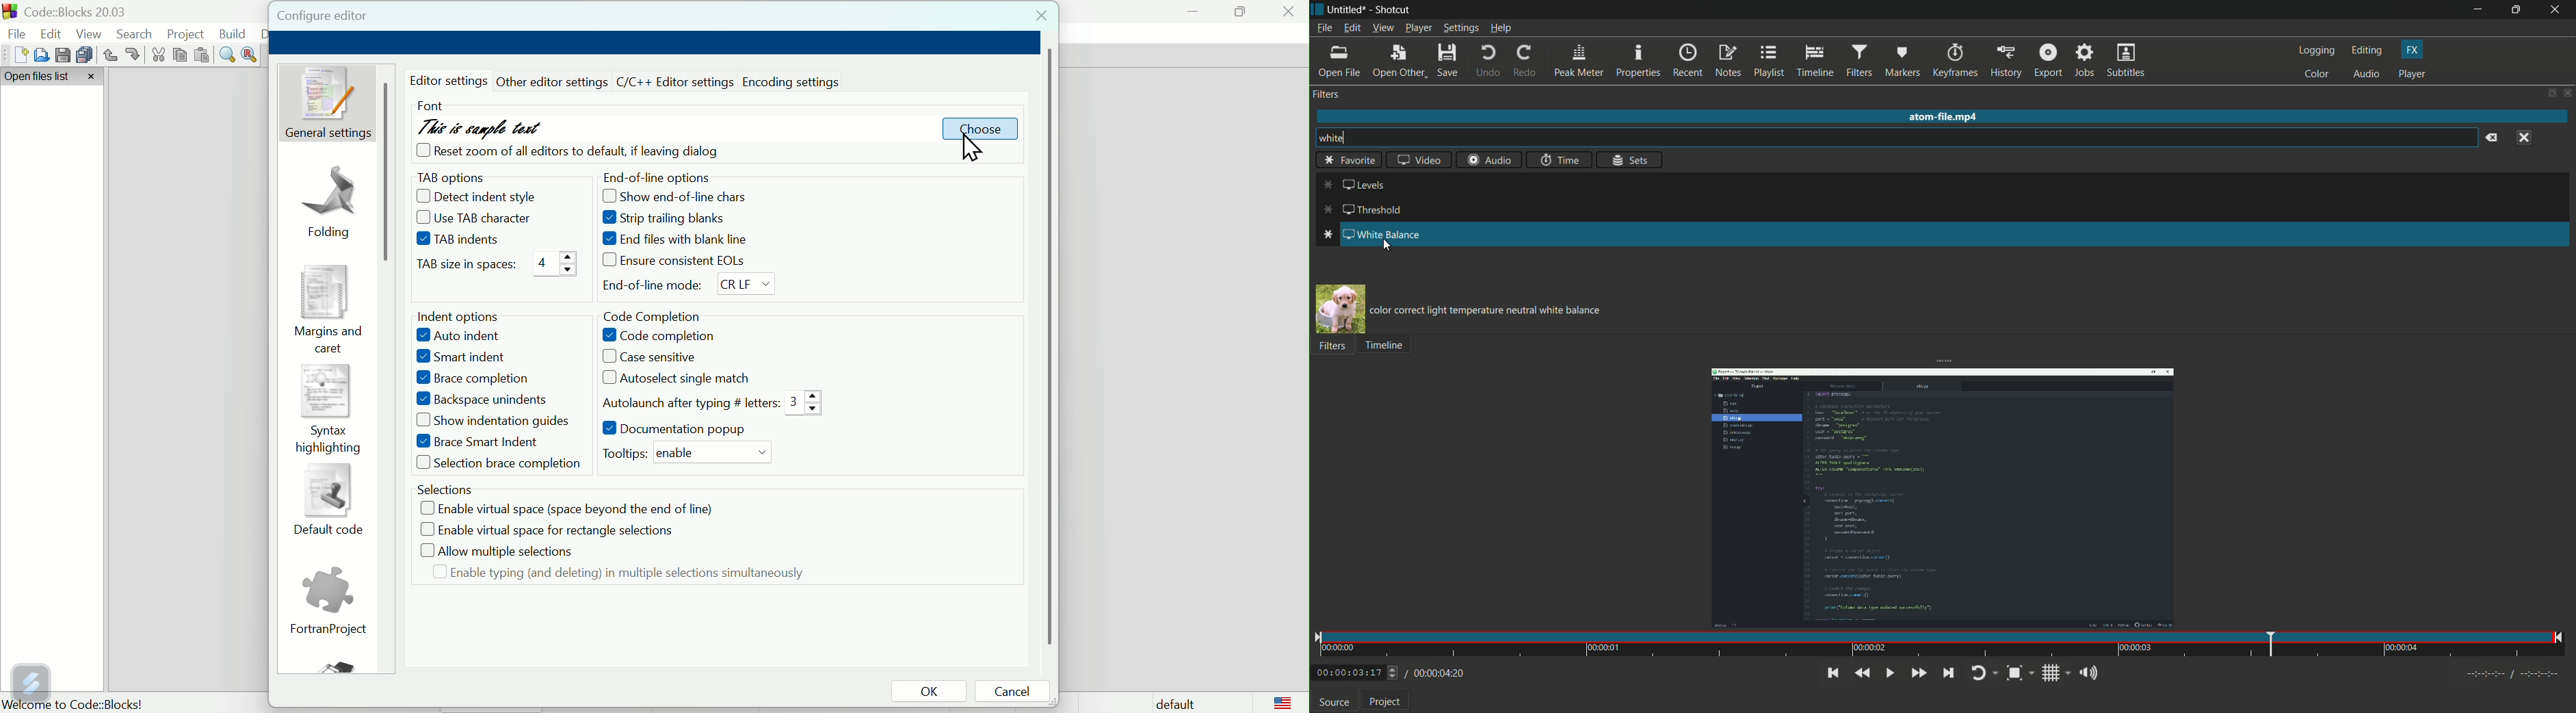  Describe the element at coordinates (2568, 92) in the screenshot. I see `close panel` at that location.